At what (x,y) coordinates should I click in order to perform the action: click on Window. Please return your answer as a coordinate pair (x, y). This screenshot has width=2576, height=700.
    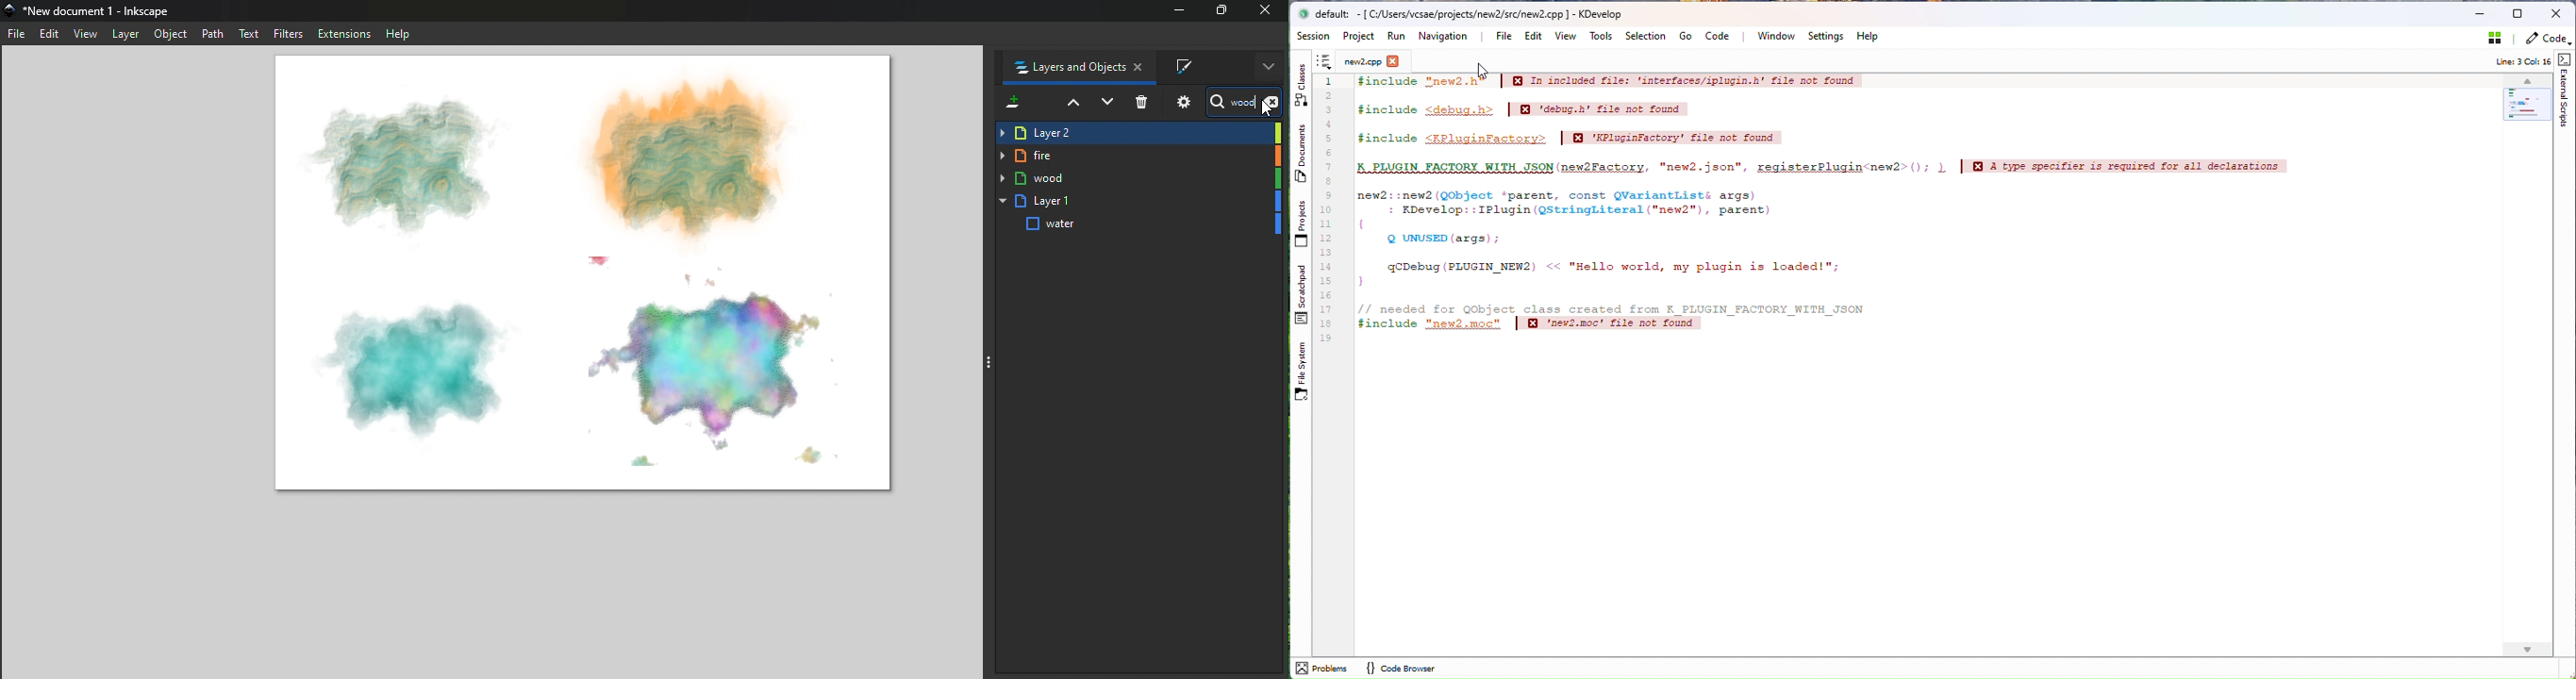
    Looking at the image, I should click on (1776, 39).